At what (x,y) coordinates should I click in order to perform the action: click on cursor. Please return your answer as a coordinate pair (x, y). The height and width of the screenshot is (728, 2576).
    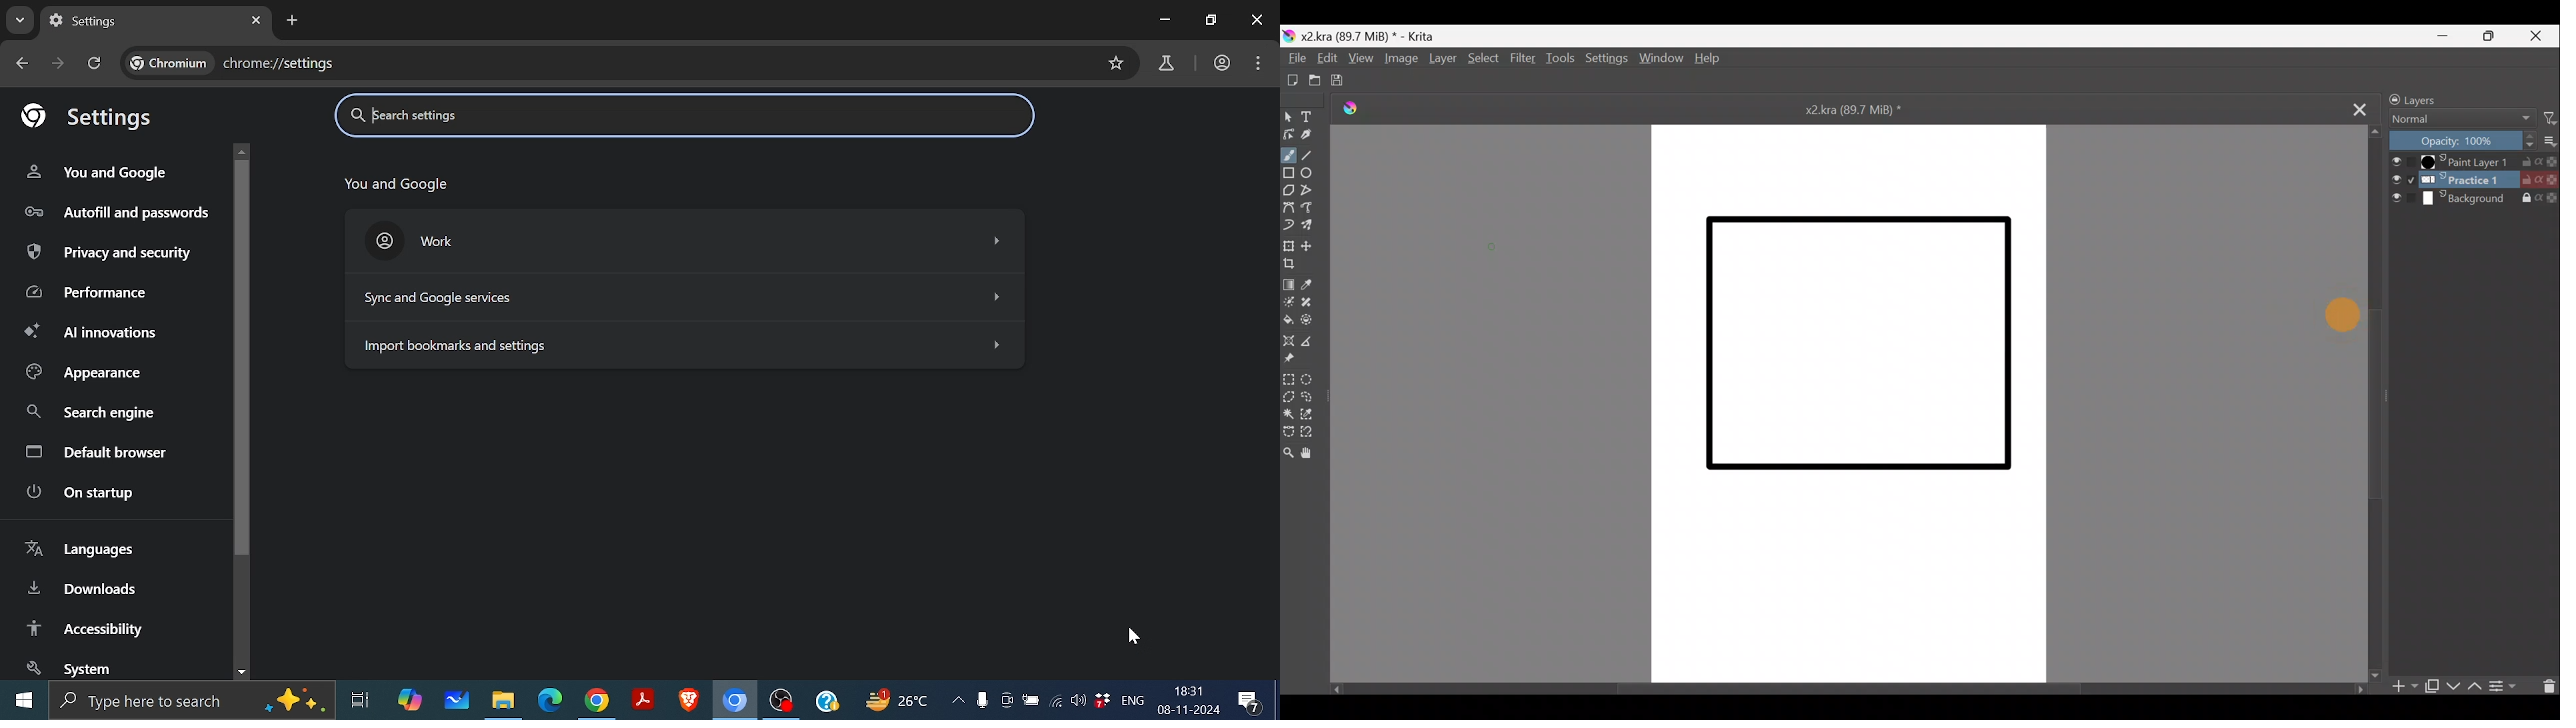
    Looking at the image, I should click on (1132, 637).